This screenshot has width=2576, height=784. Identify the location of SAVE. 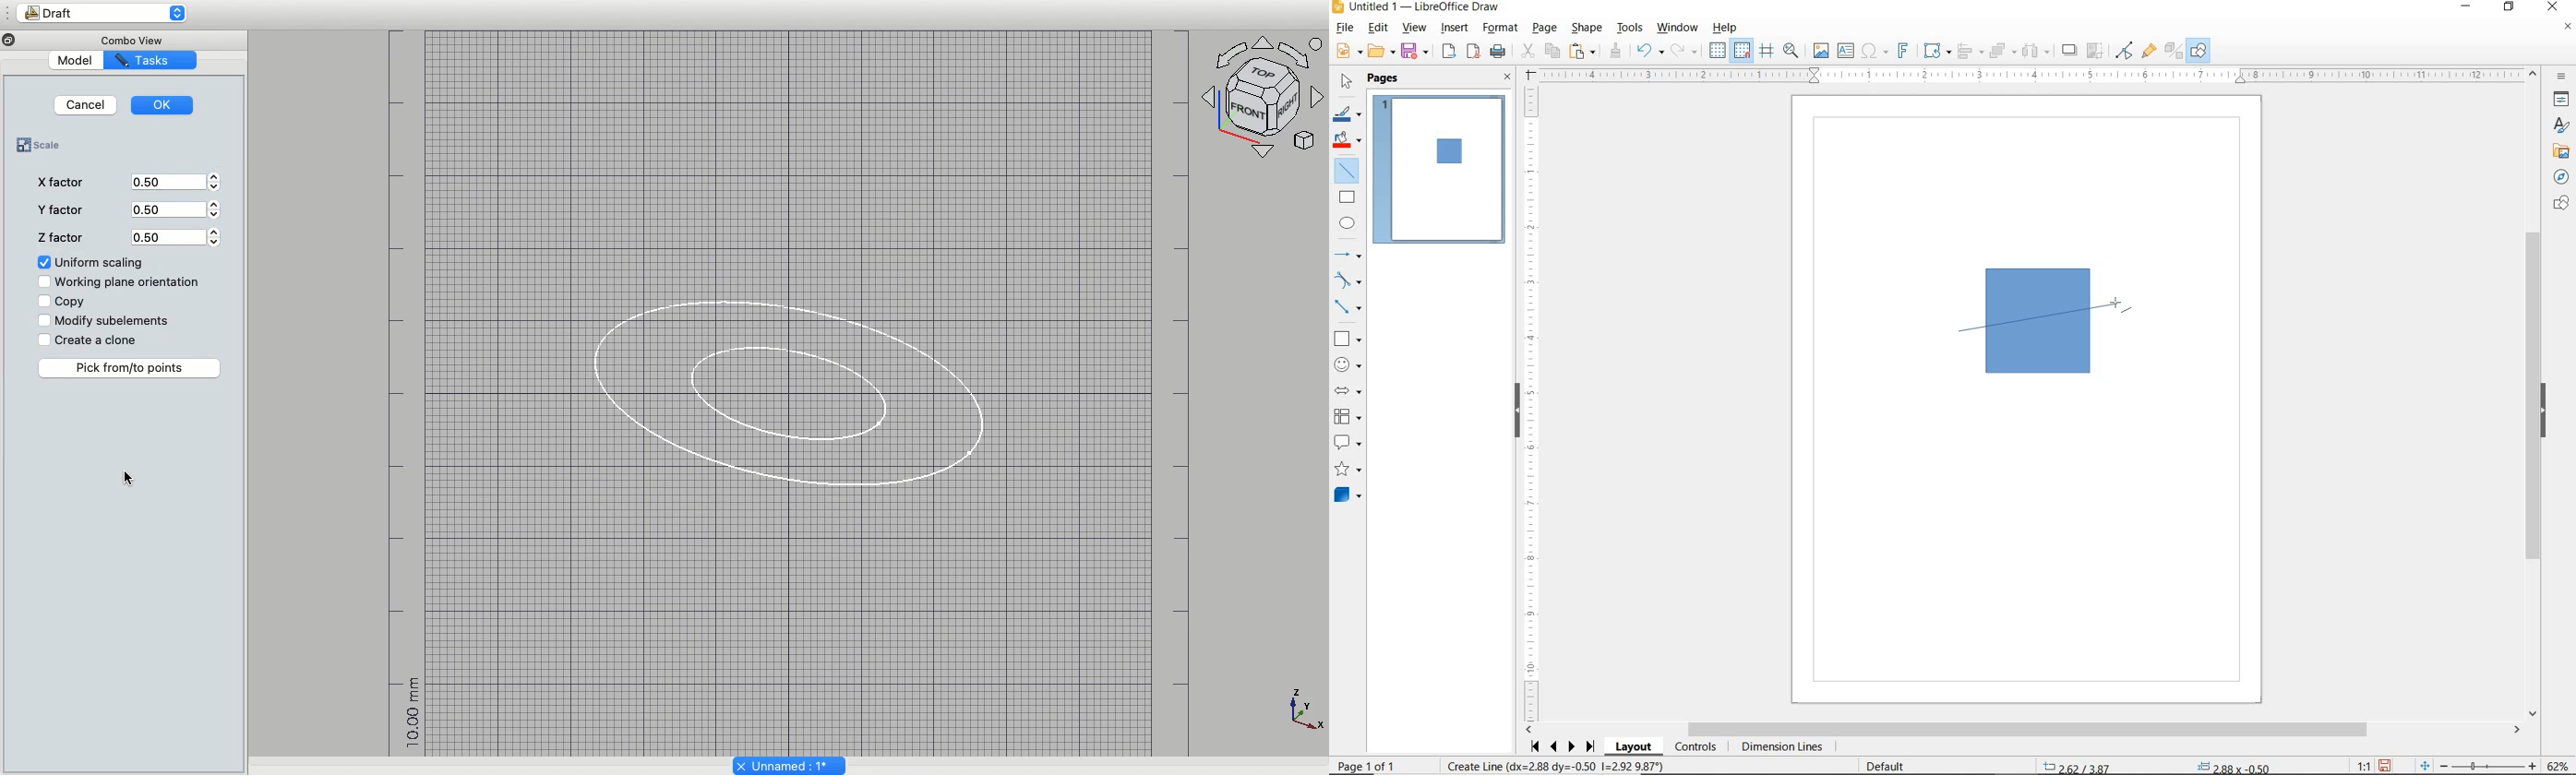
(2385, 765).